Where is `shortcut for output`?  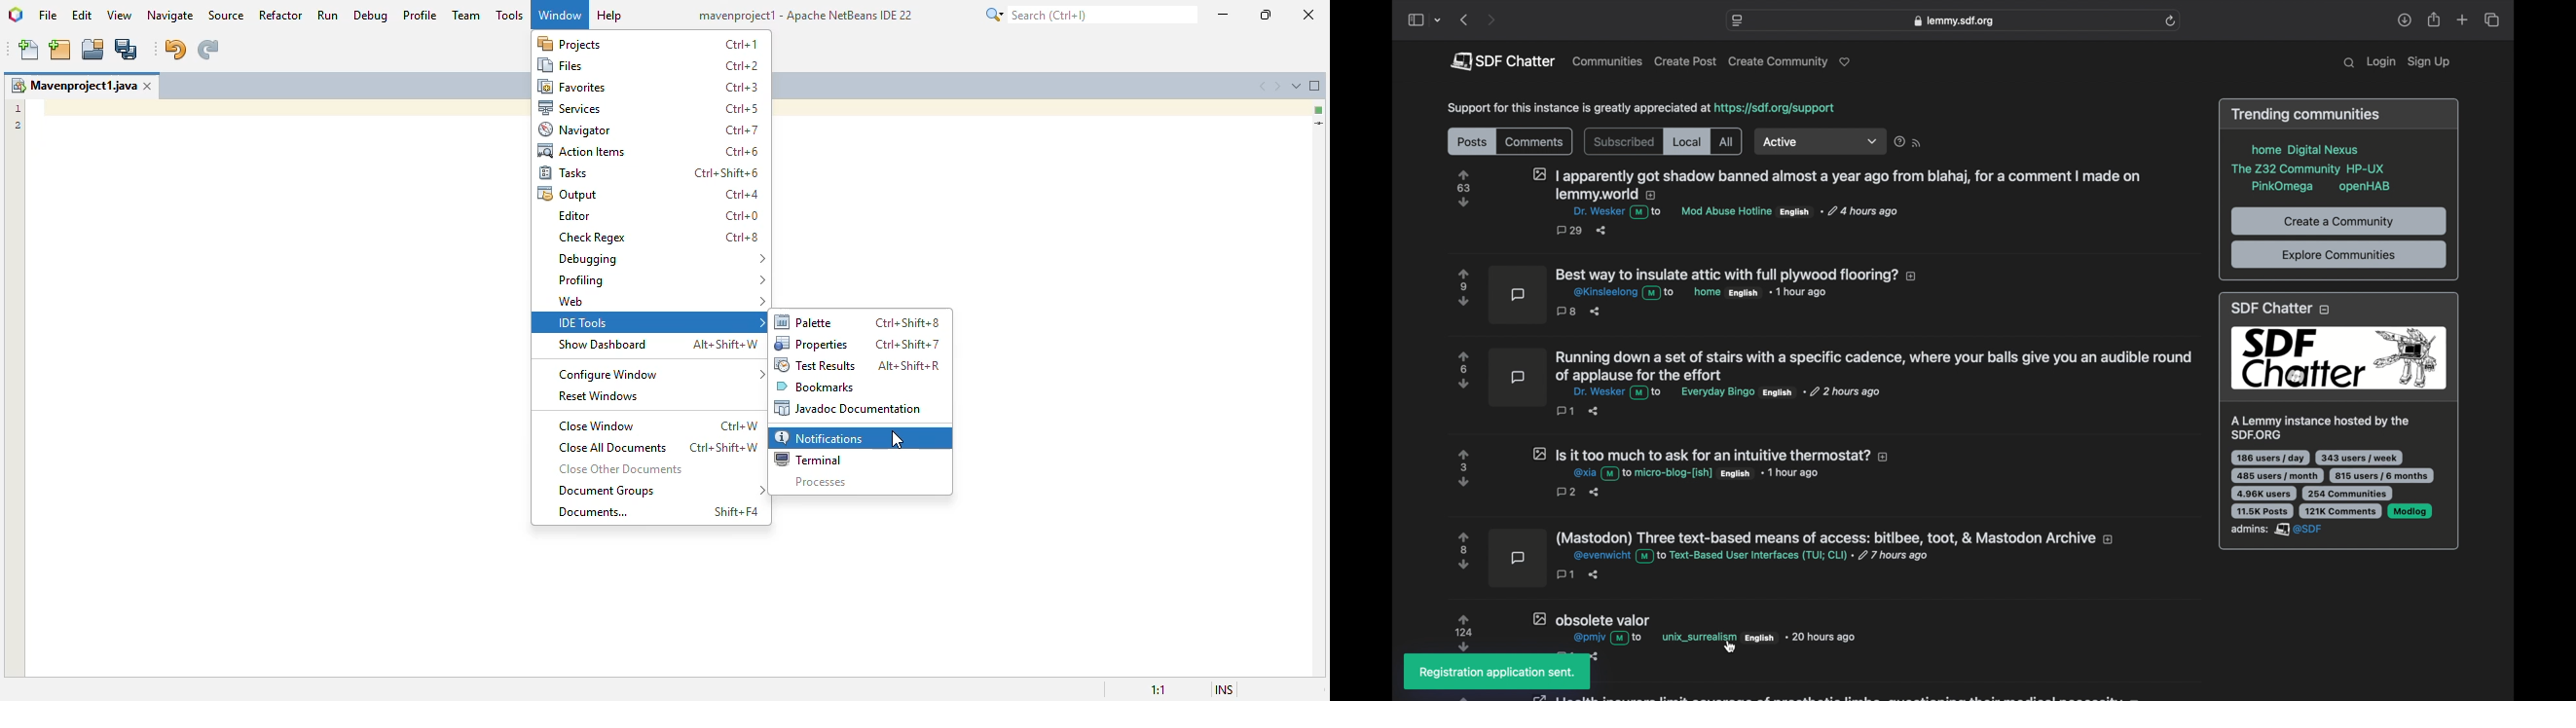 shortcut for output is located at coordinates (742, 194).